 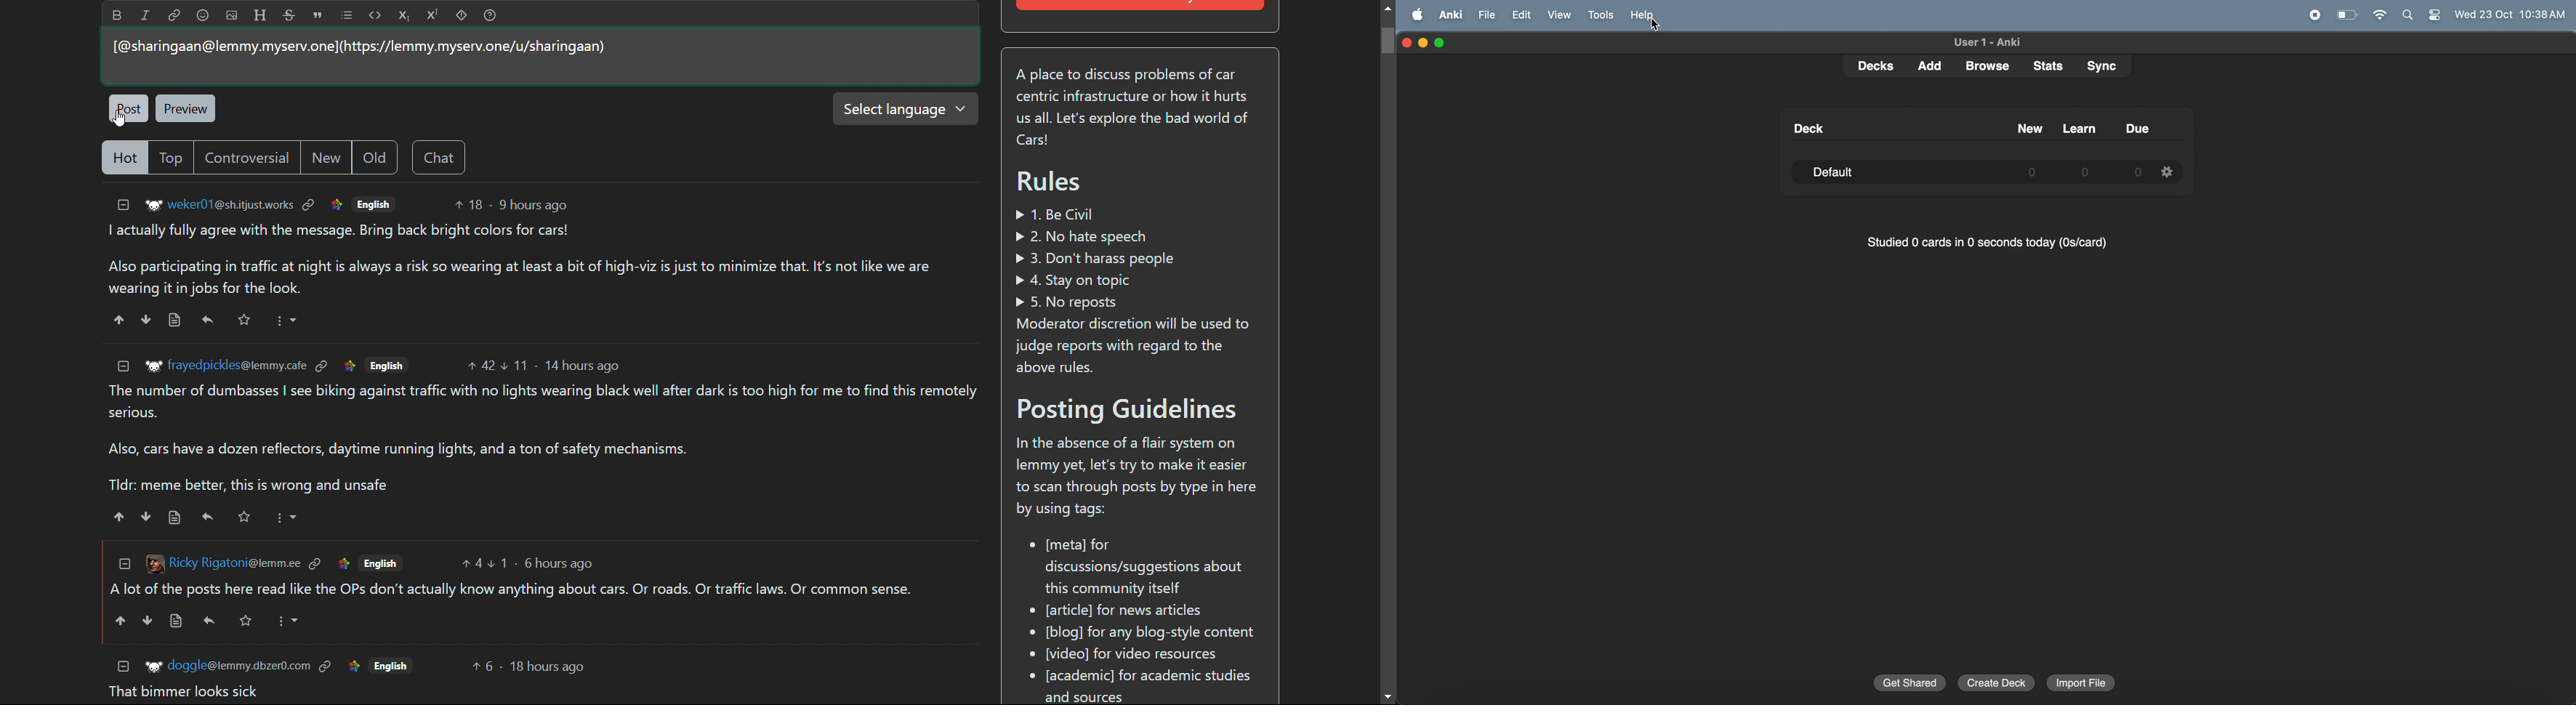 What do you see at coordinates (1987, 43) in the screenshot?
I see `uer title anki` at bounding box center [1987, 43].